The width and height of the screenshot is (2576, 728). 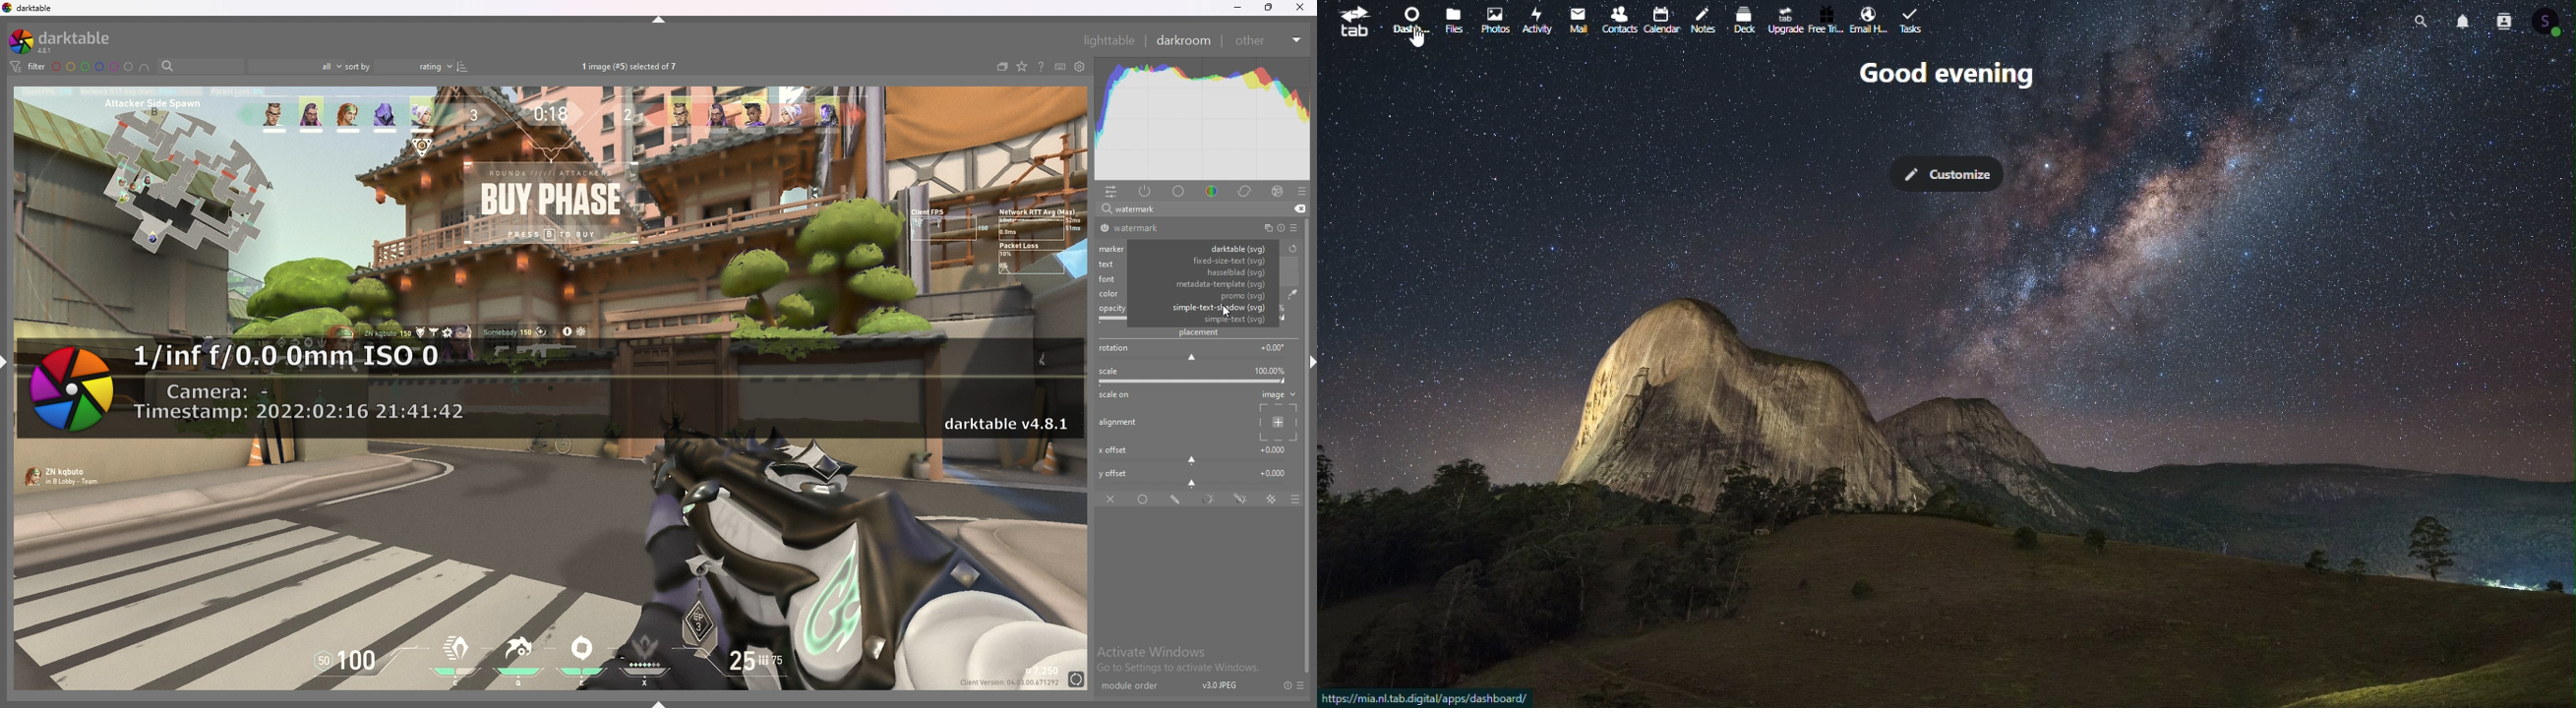 I want to click on Notifications, so click(x=2466, y=20).